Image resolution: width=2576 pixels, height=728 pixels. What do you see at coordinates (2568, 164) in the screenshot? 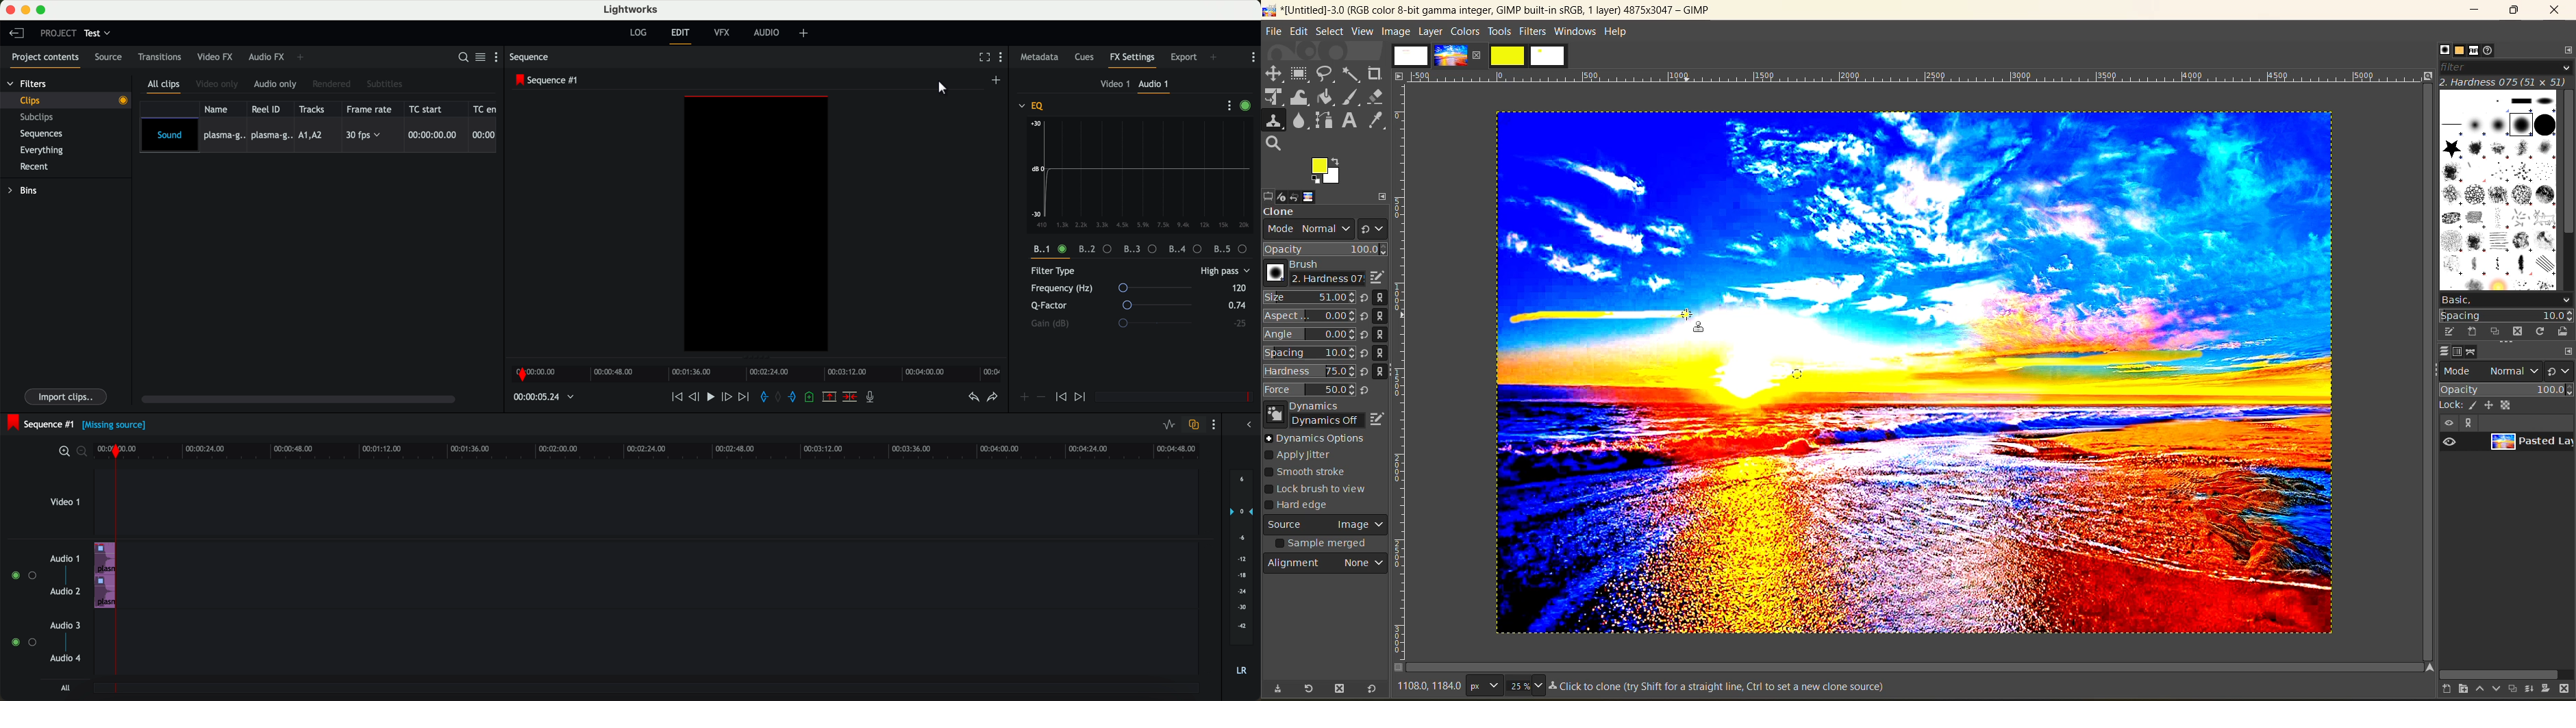
I see `vertical scroll bar` at bounding box center [2568, 164].